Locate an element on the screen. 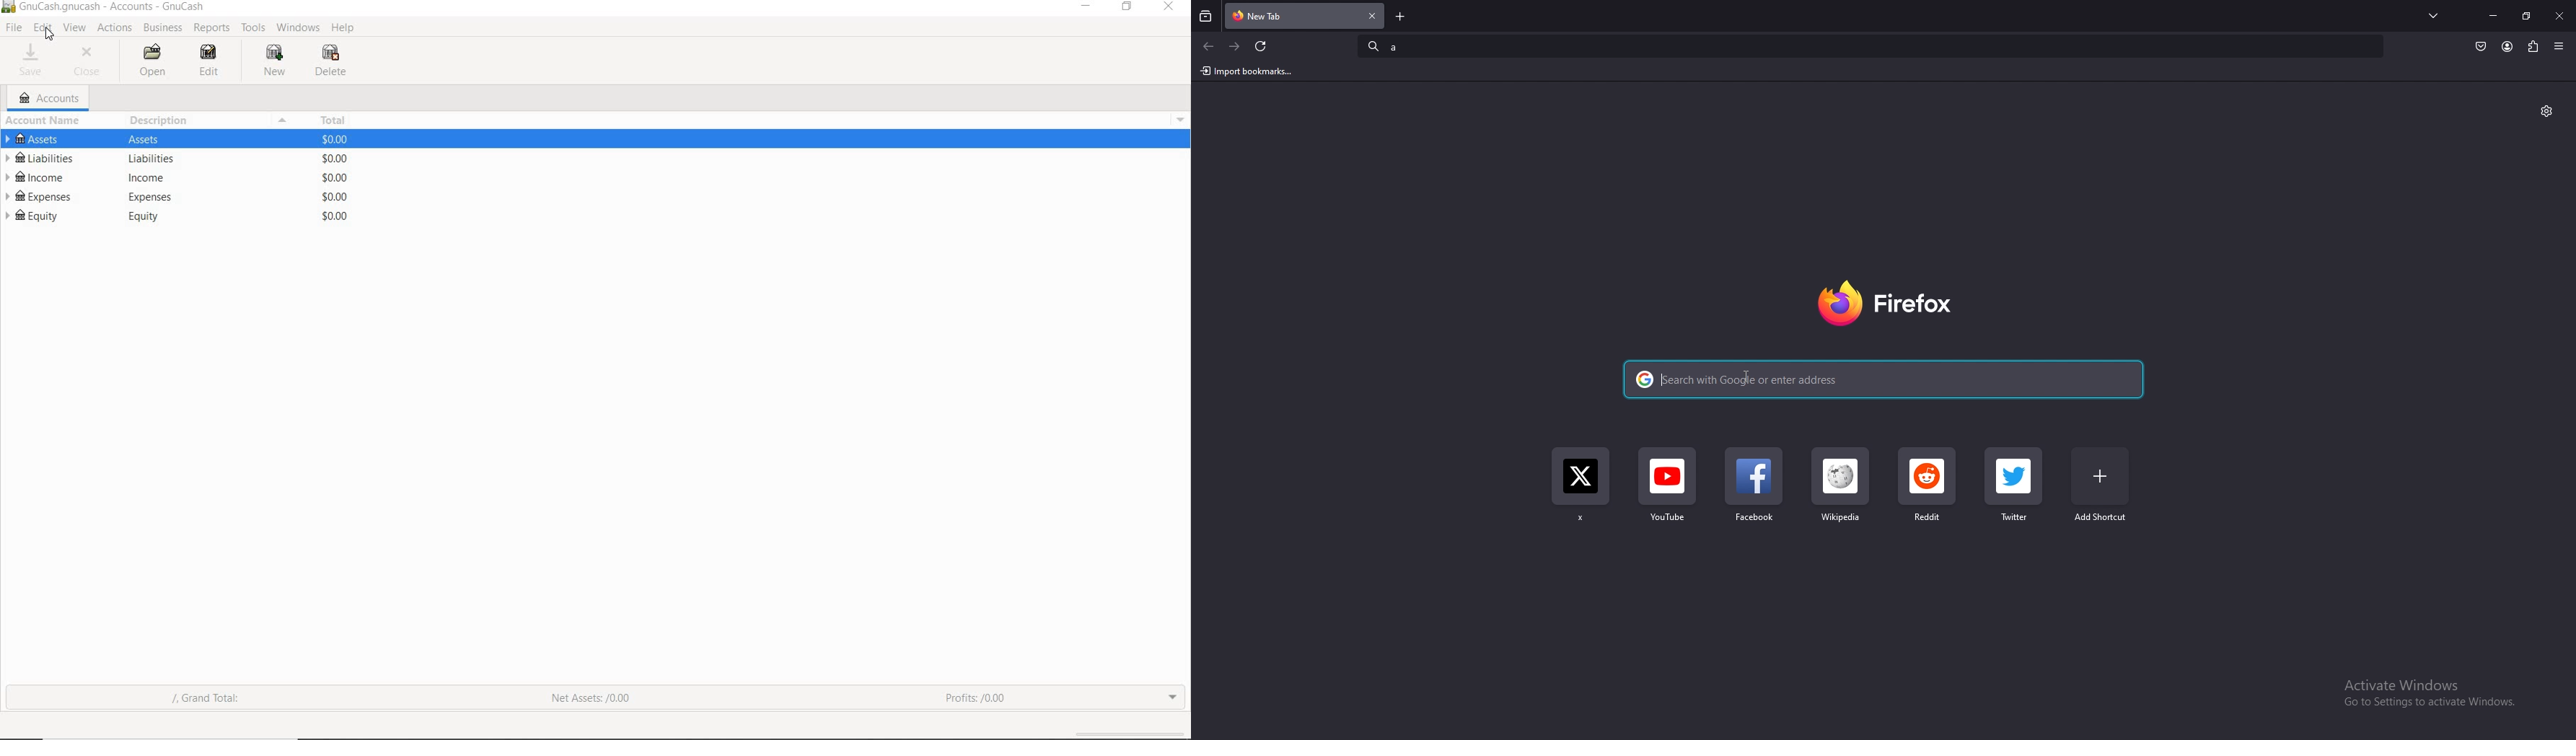   is located at coordinates (1179, 117).